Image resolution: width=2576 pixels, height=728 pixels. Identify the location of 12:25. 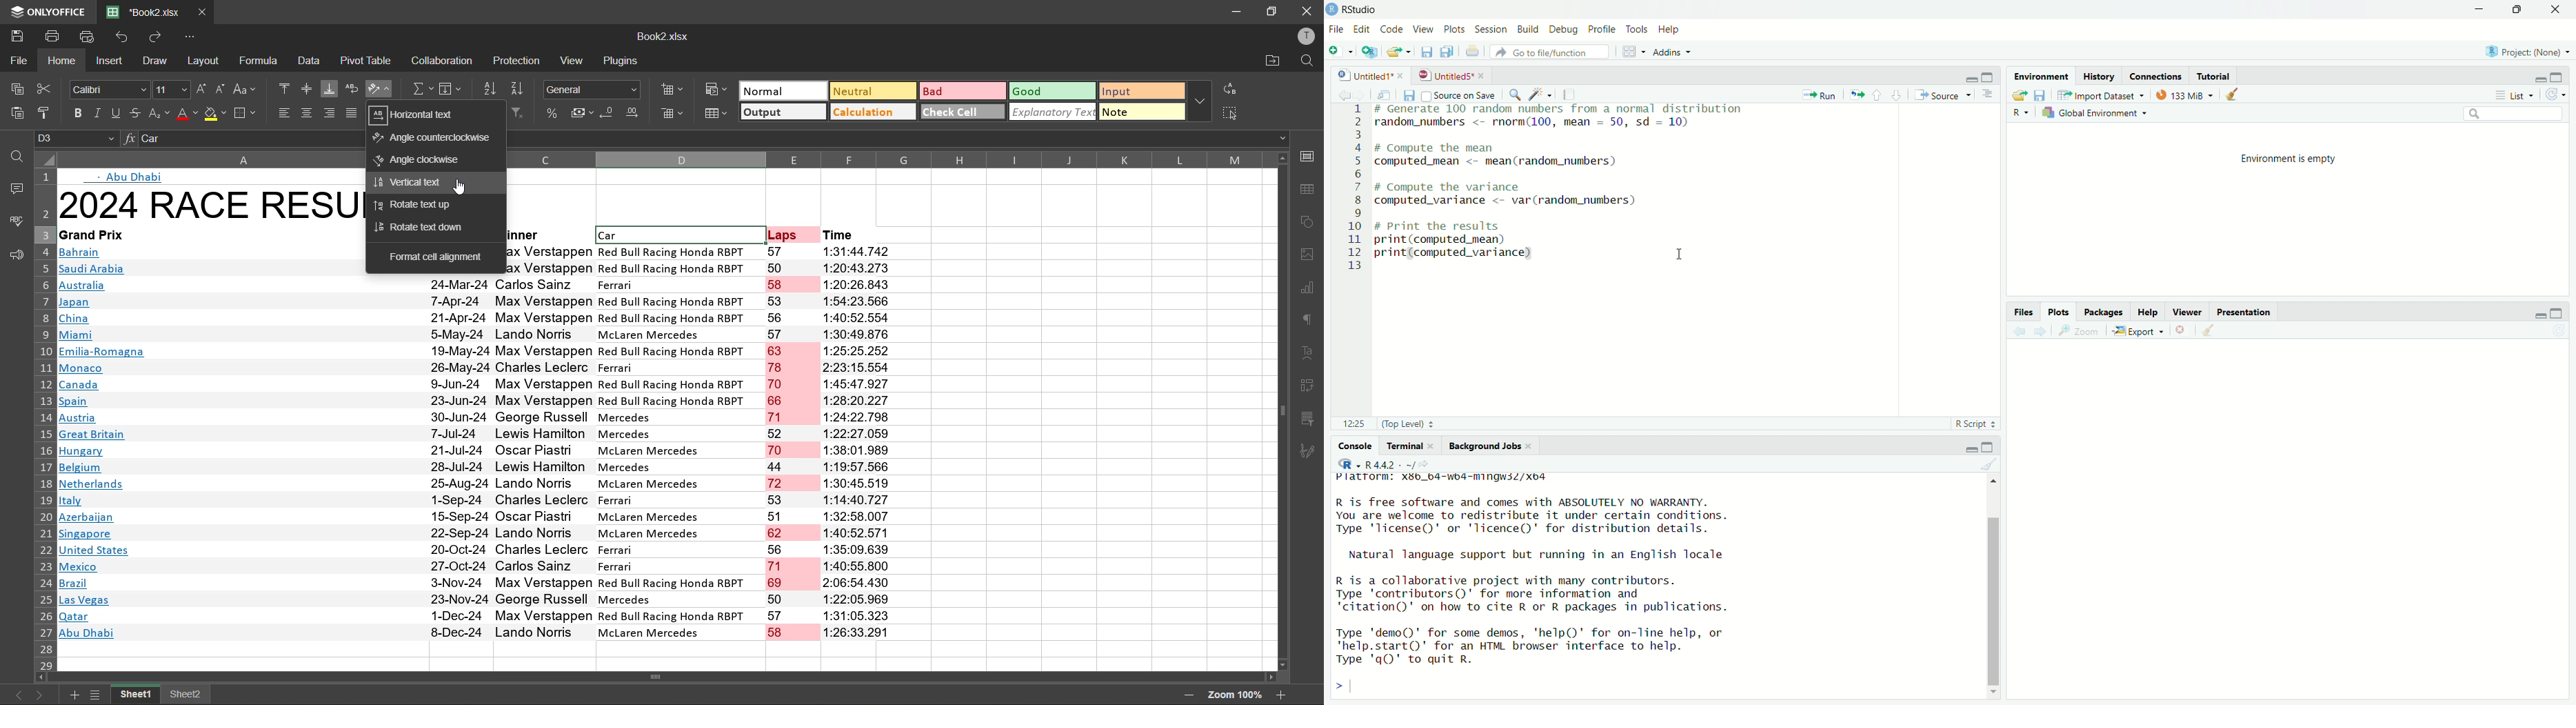
(1350, 424).